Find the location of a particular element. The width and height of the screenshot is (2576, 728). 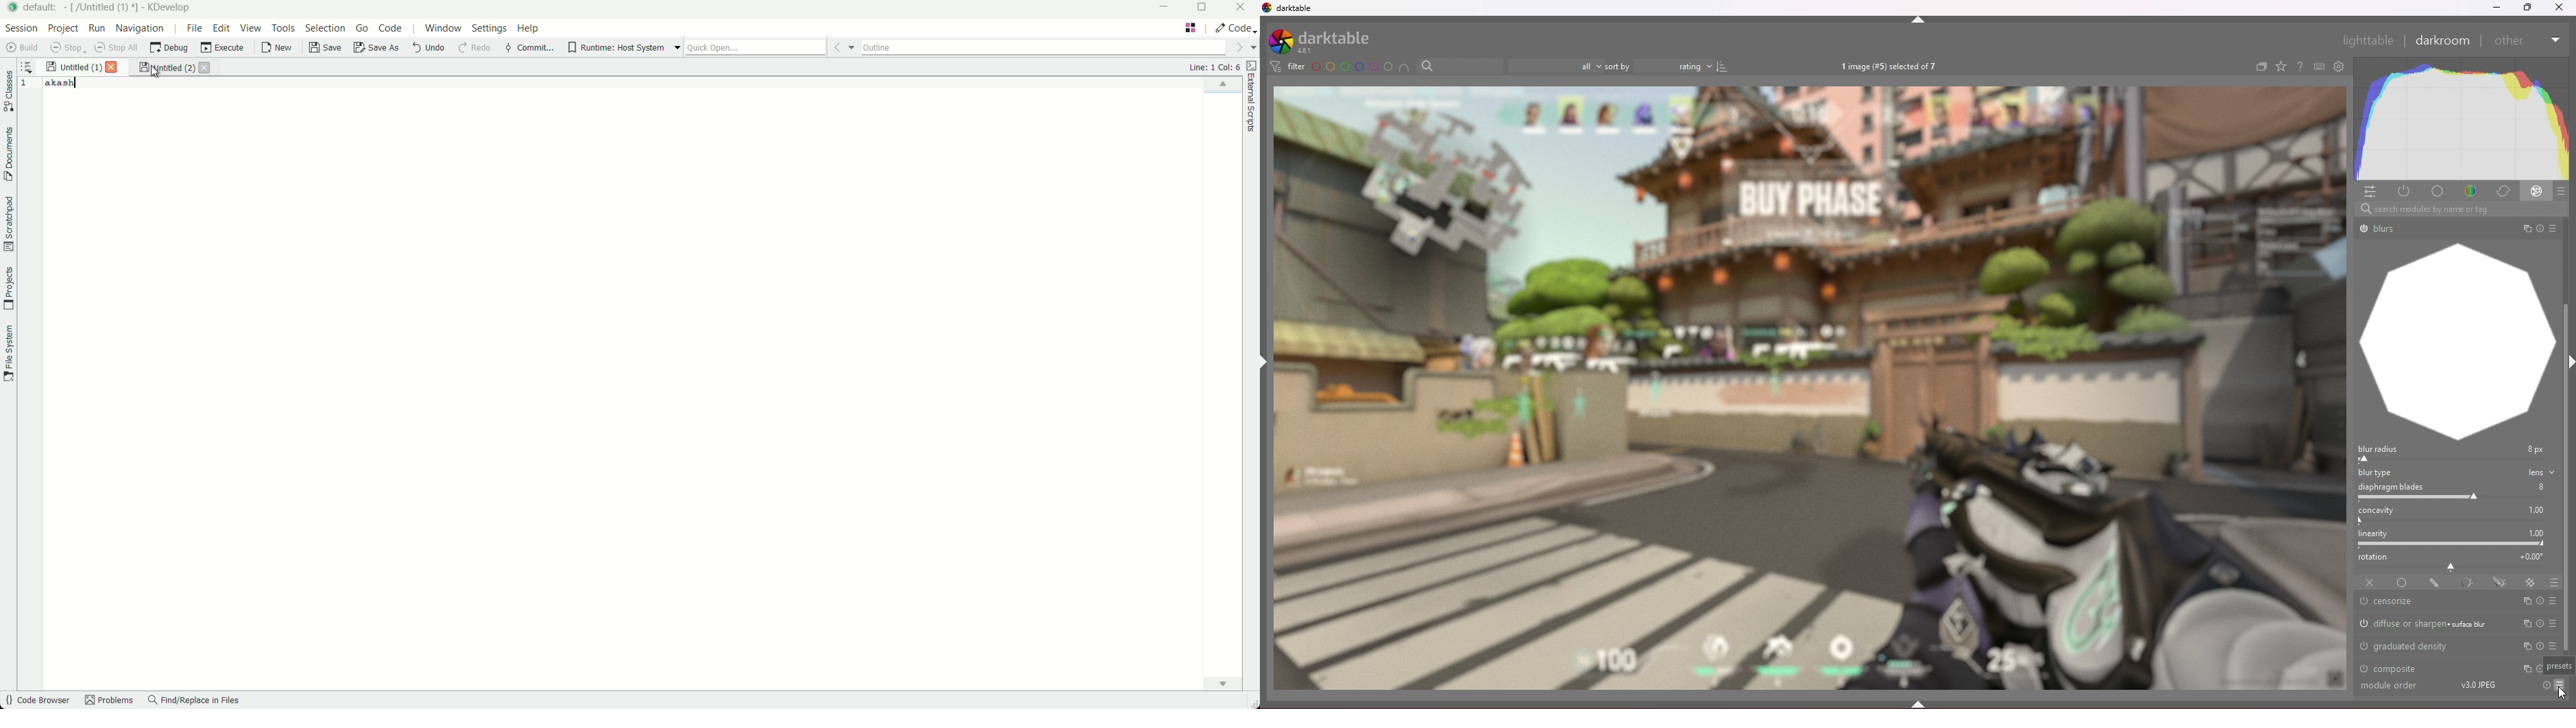

open global preference is located at coordinates (2340, 67).